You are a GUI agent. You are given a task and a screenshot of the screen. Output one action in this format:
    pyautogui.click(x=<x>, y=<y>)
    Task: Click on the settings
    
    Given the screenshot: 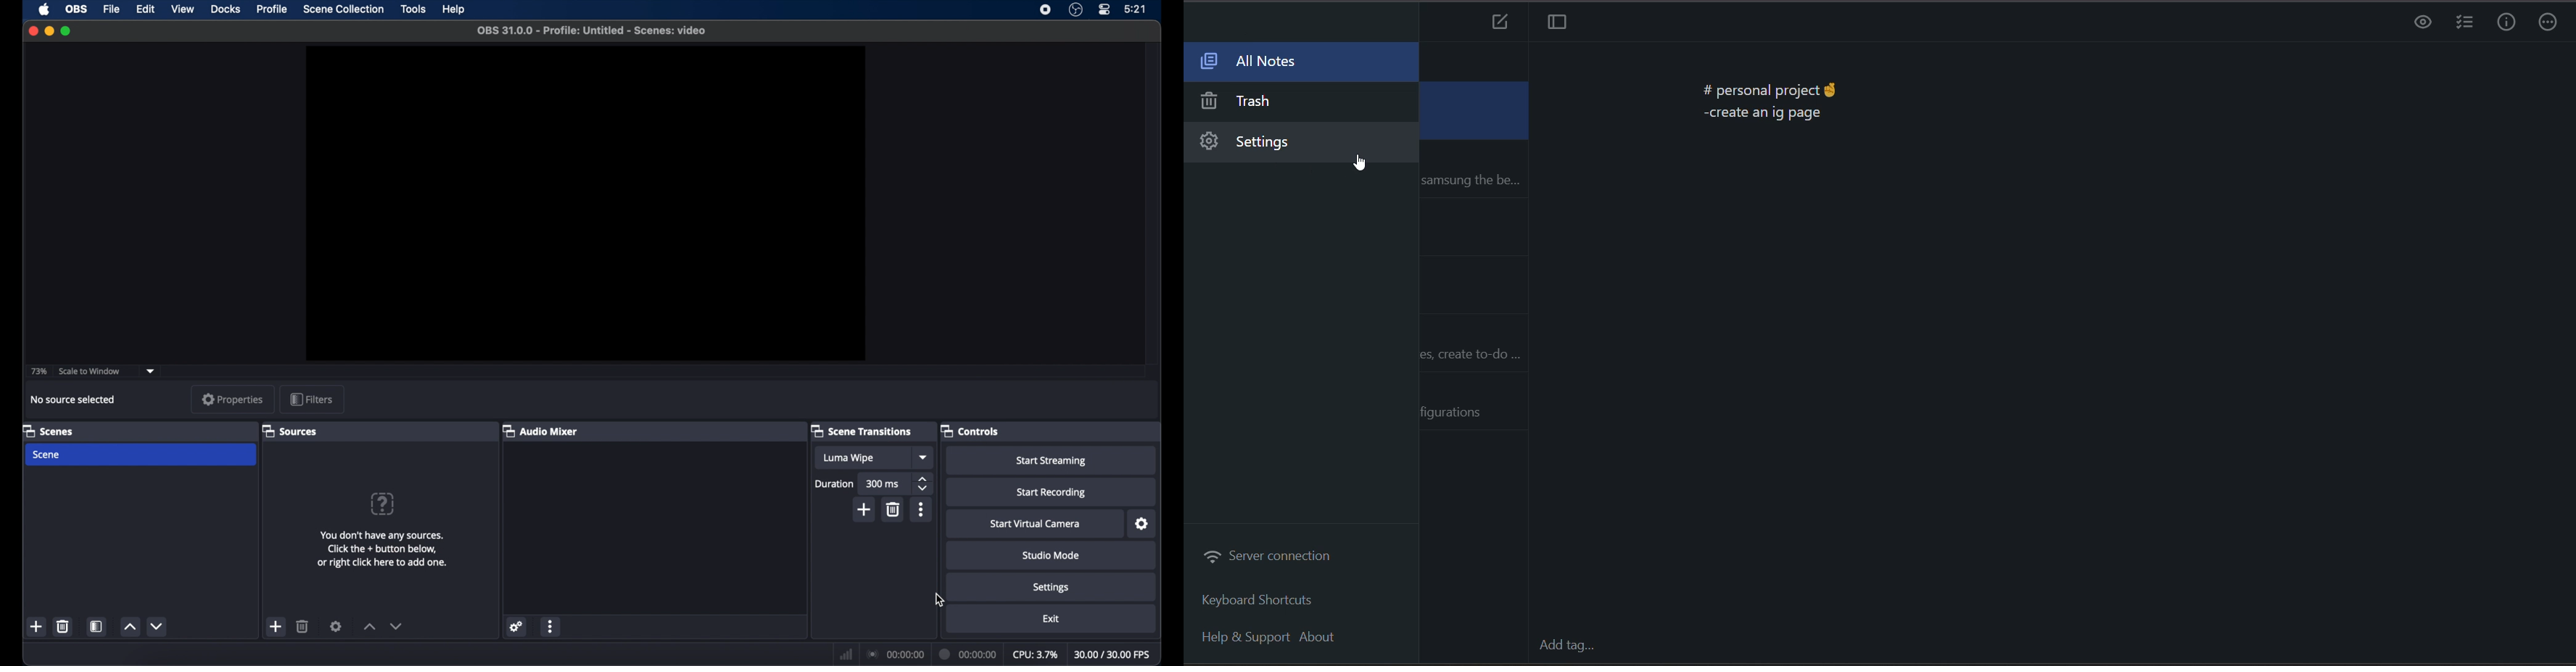 What is the action you would take?
    pyautogui.click(x=1291, y=144)
    